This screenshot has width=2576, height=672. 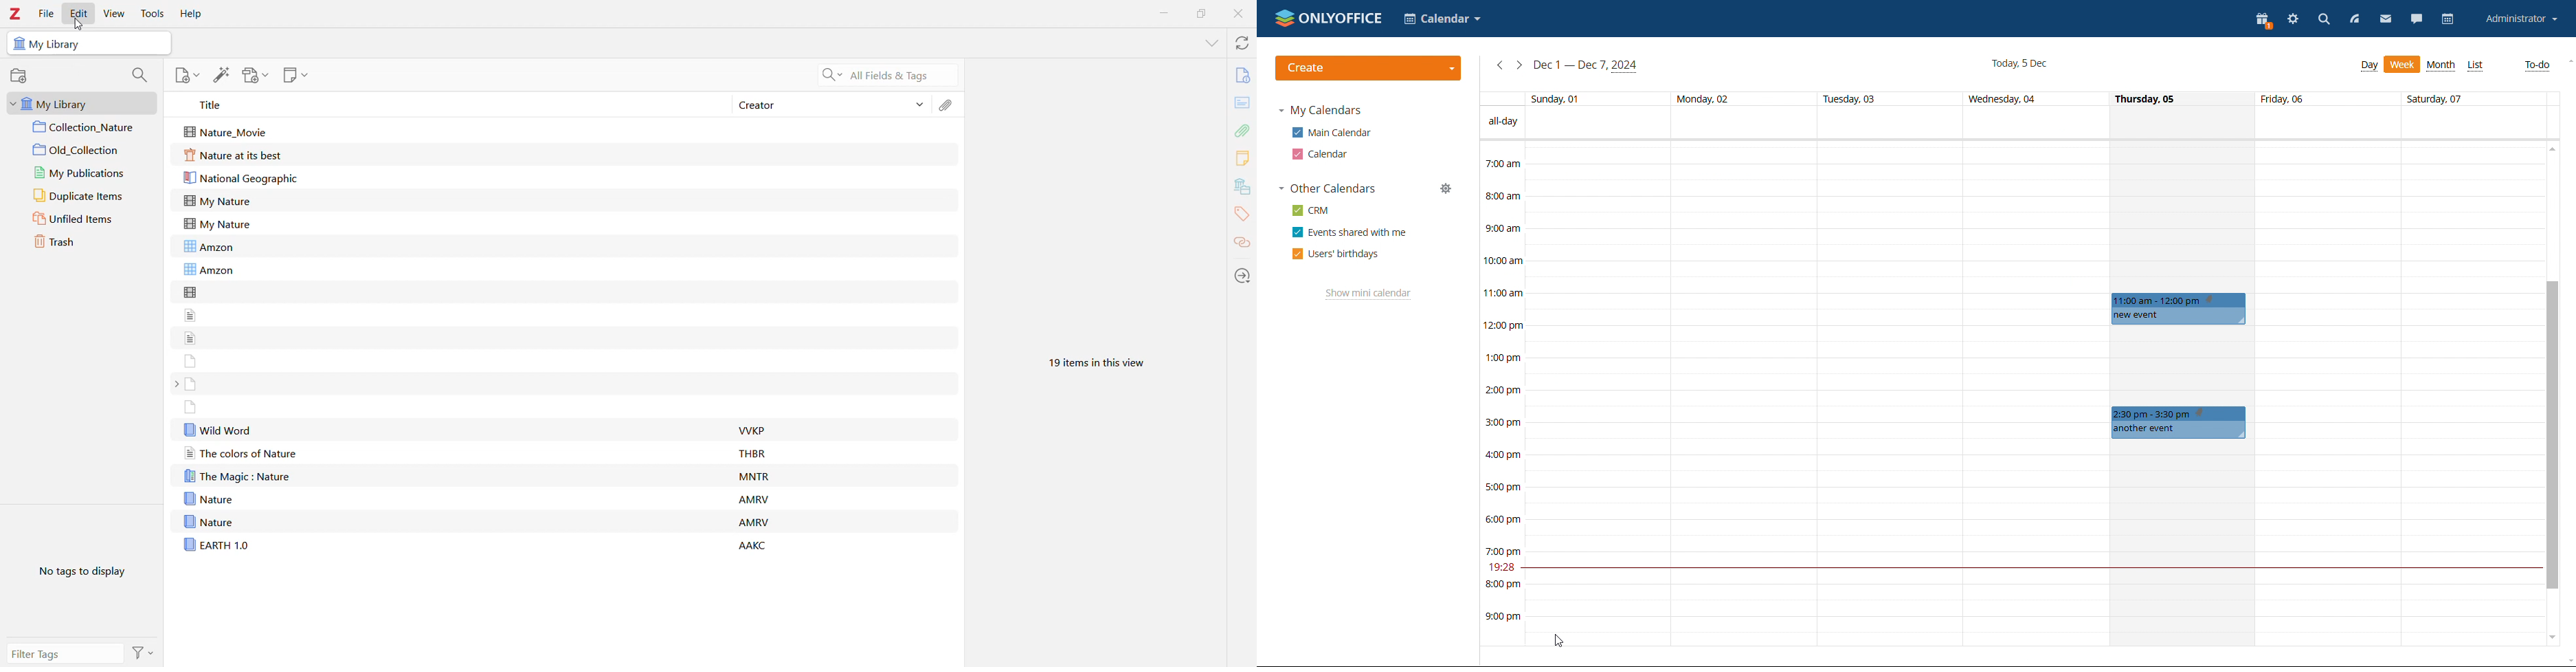 I want to click on 12:00 pm, so click(x=1504, y=326).